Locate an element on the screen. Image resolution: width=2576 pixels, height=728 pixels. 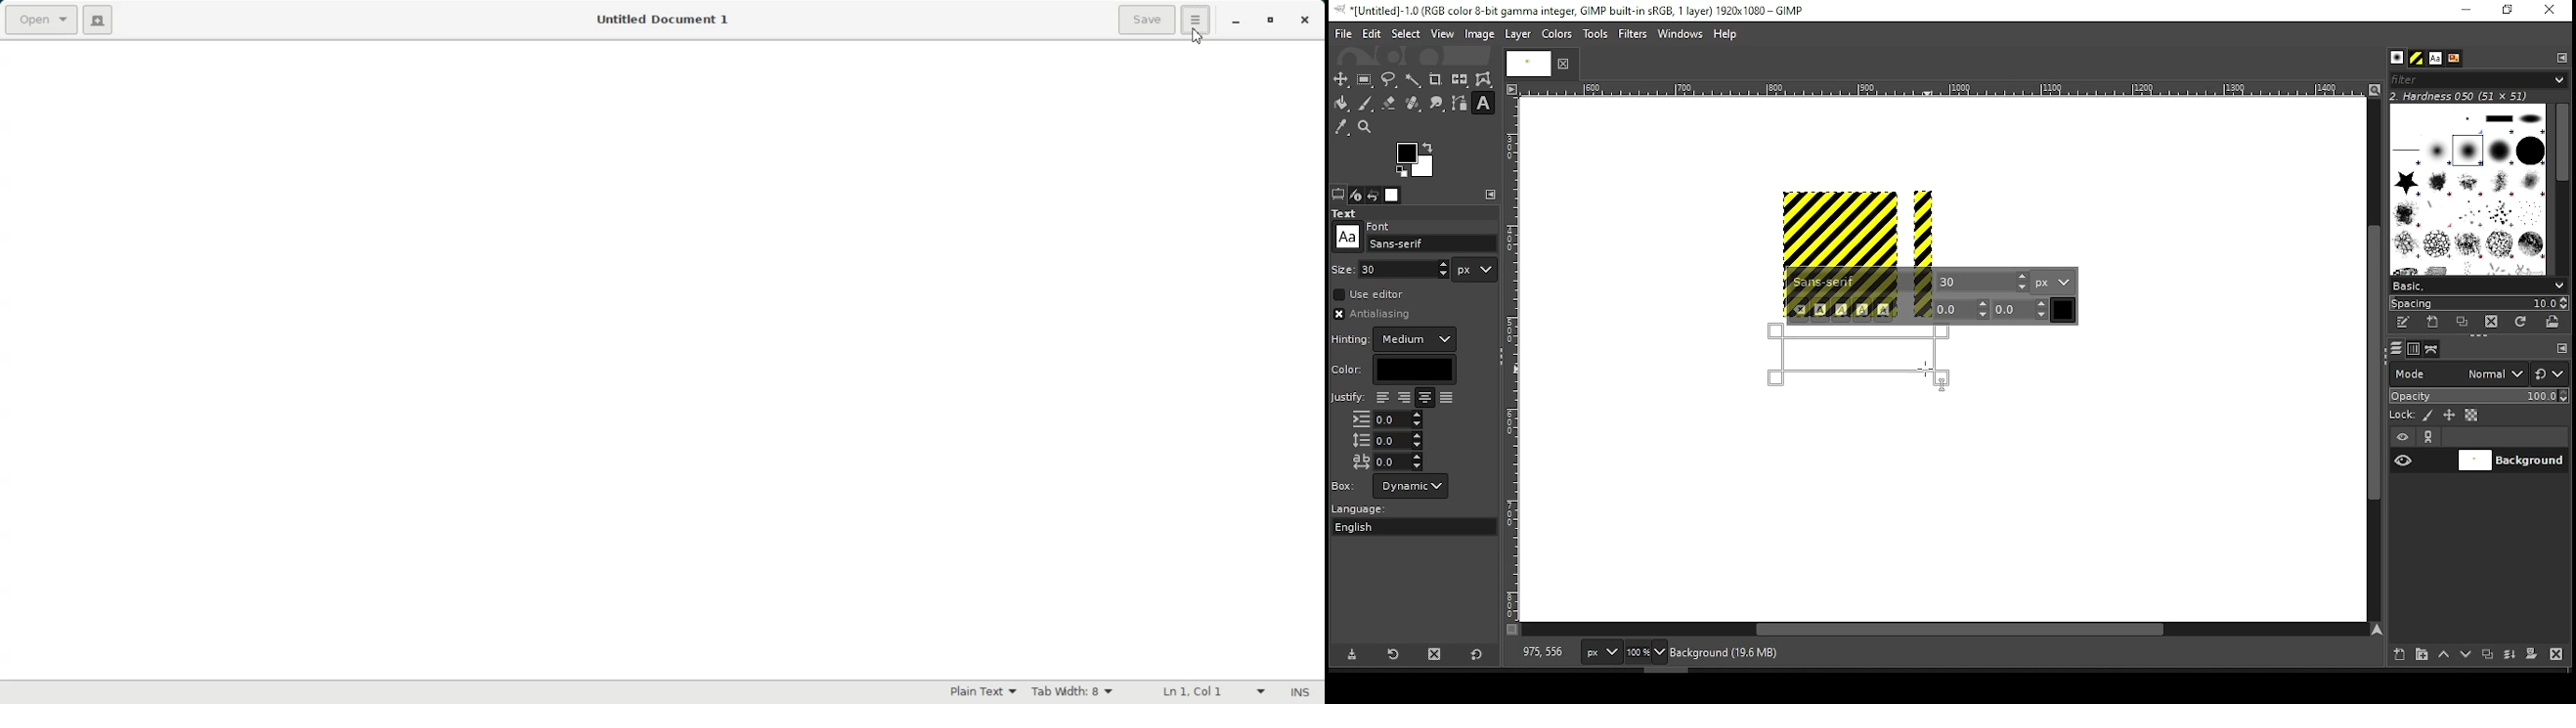
font color is located at coordinates (2064, 310).